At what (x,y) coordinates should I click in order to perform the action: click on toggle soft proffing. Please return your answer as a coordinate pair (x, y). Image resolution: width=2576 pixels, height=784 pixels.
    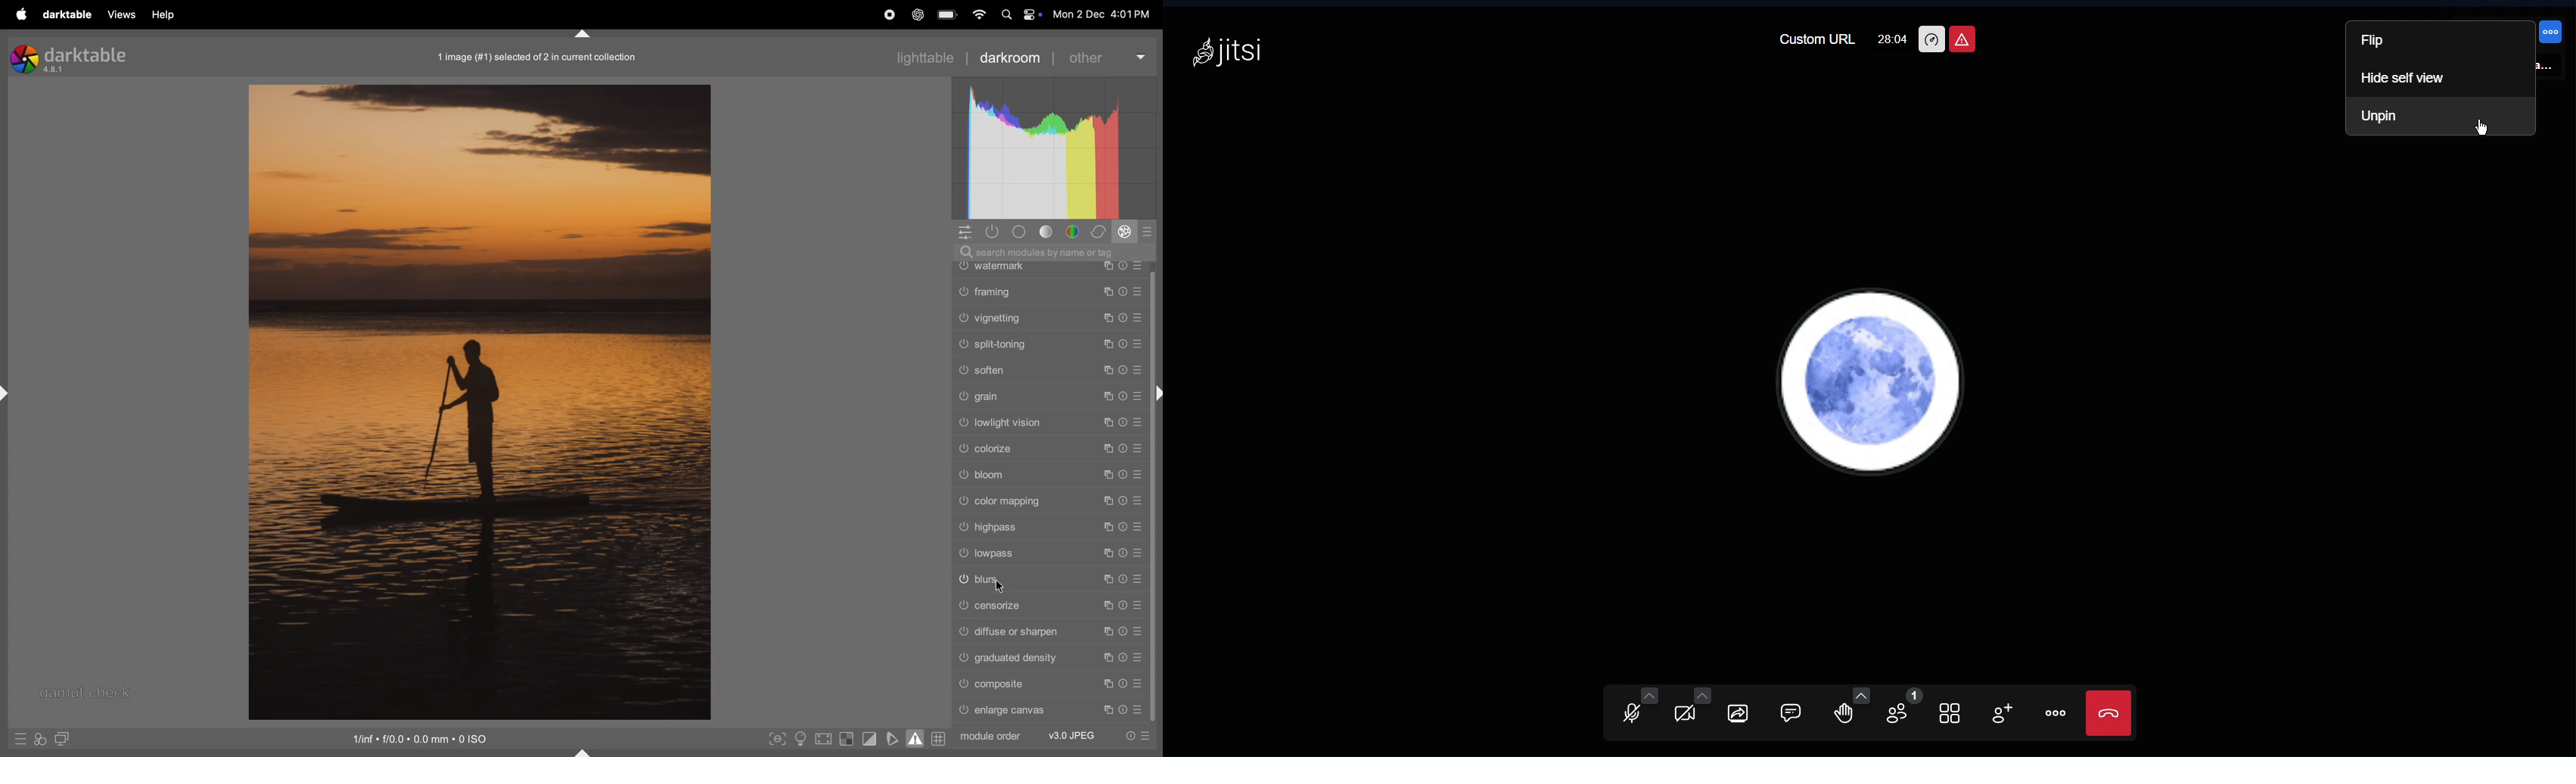
    Looking at the image, I should click on (891, 738).